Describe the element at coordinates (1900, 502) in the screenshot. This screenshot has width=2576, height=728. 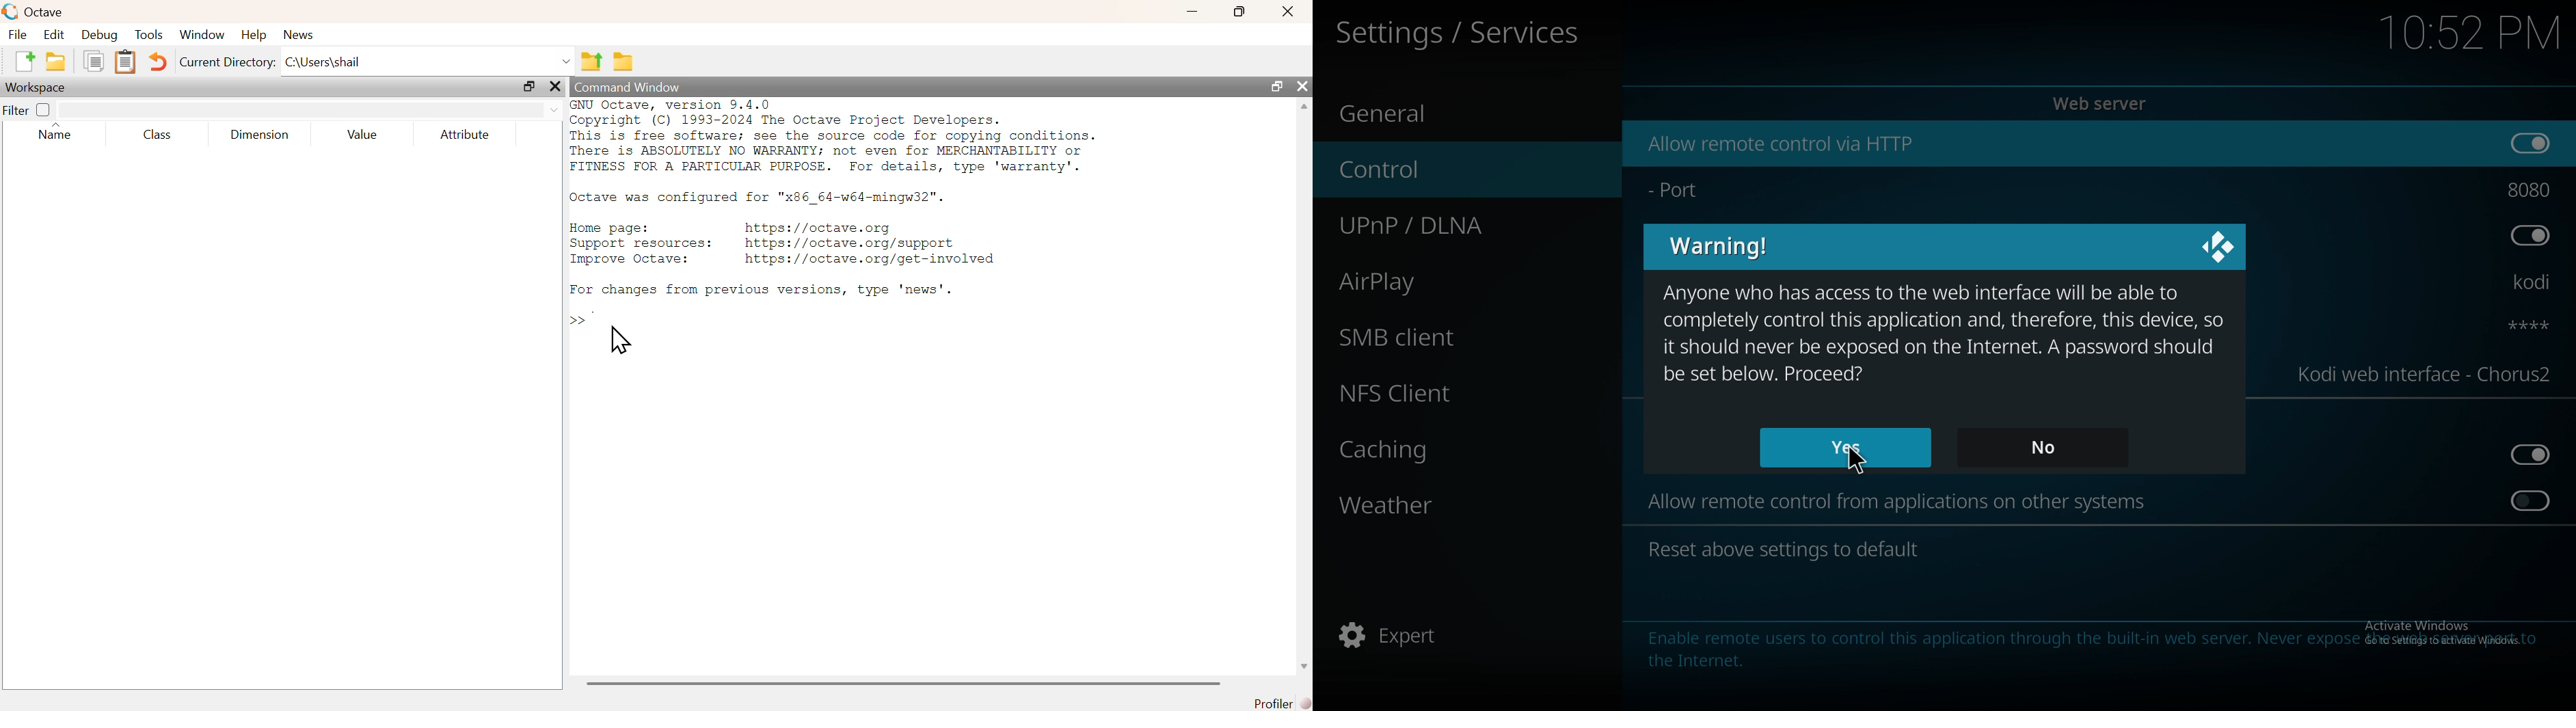
I see `allow remote control from apps on other systems` at that location.